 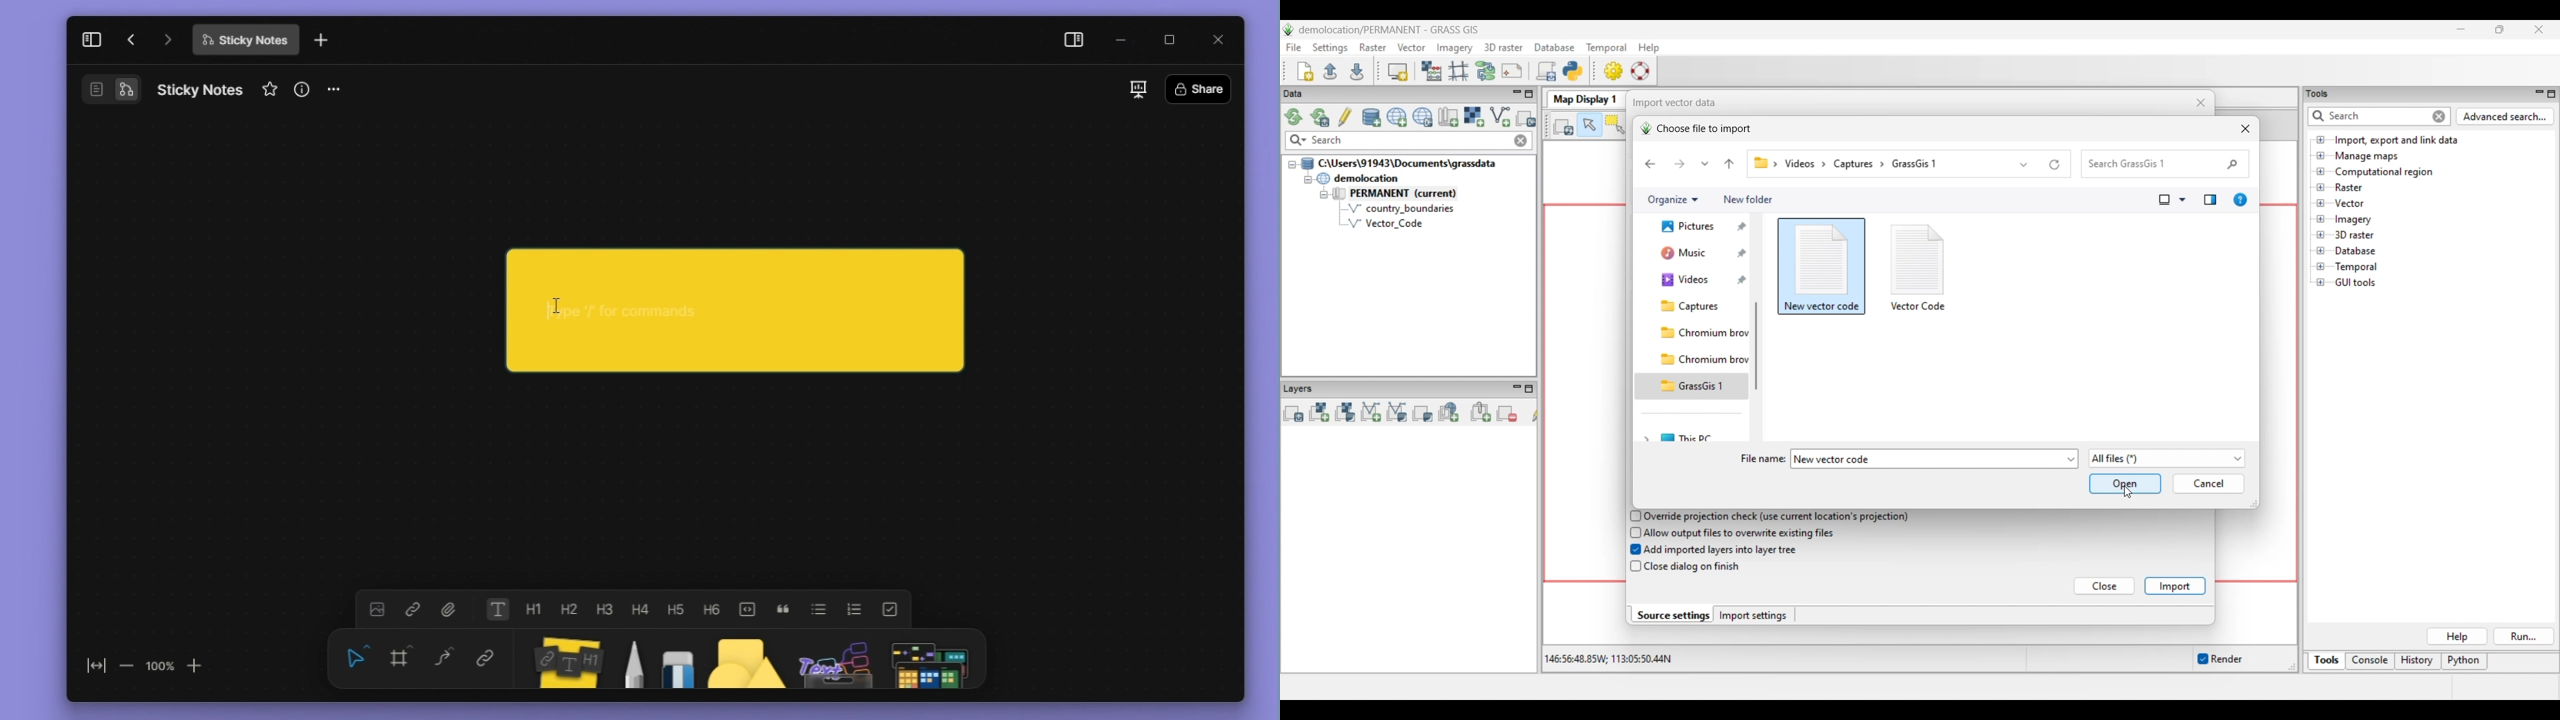 What do you see at coordinates (931, 663) in the screenshot?
I see `Symbols Panel Icon` at bounding box center [931, 663].